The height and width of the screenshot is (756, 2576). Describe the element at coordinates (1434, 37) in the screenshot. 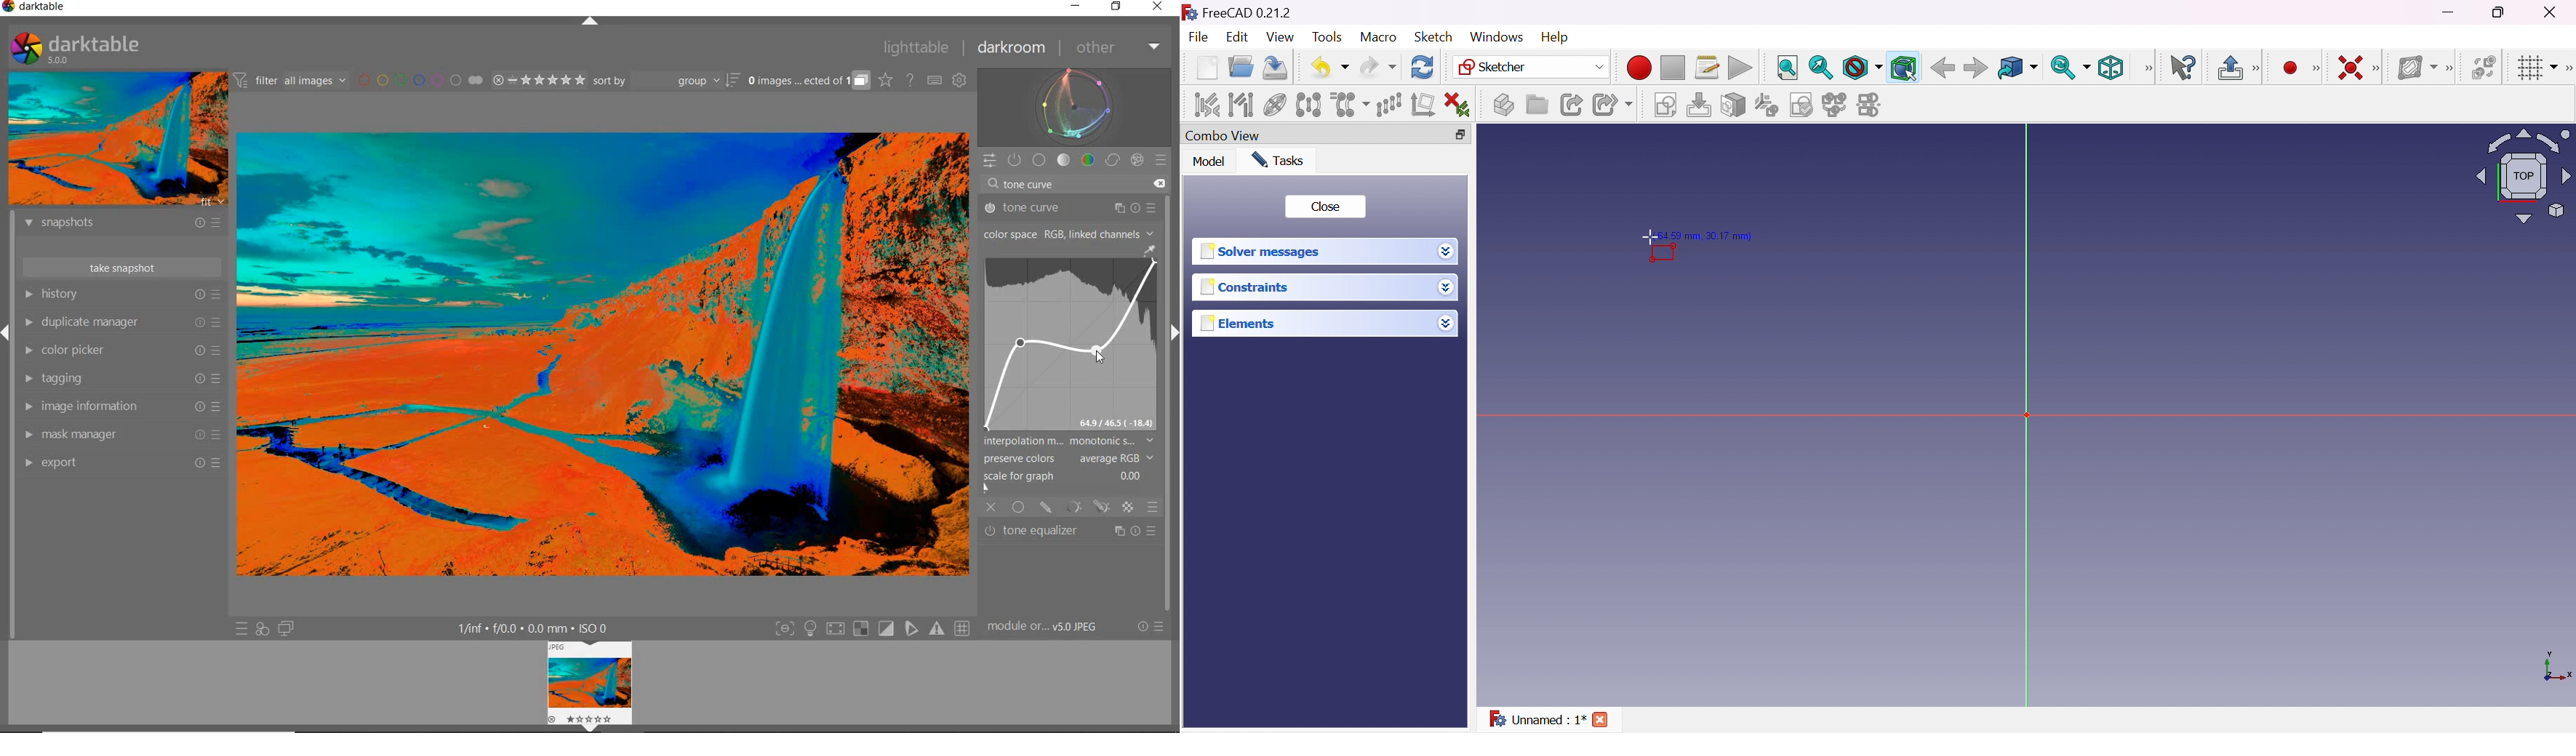

I see `Sketch` at that location.